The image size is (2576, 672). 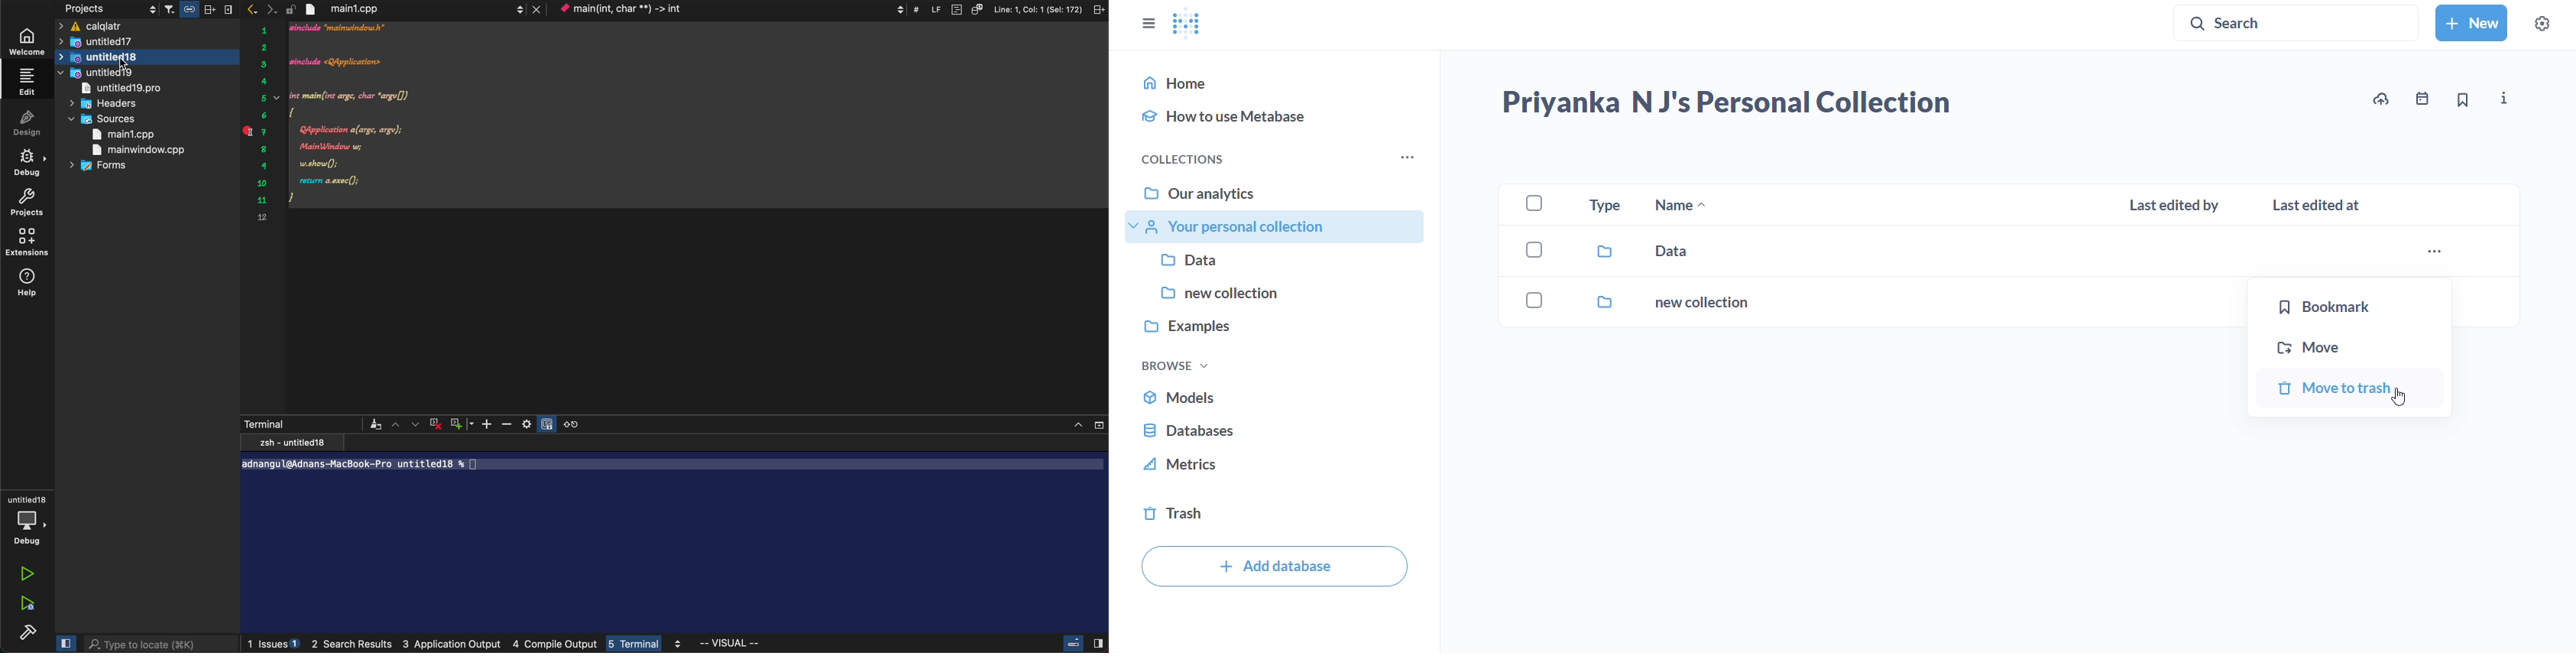 I want to click on link, so click(x=188, y=8).